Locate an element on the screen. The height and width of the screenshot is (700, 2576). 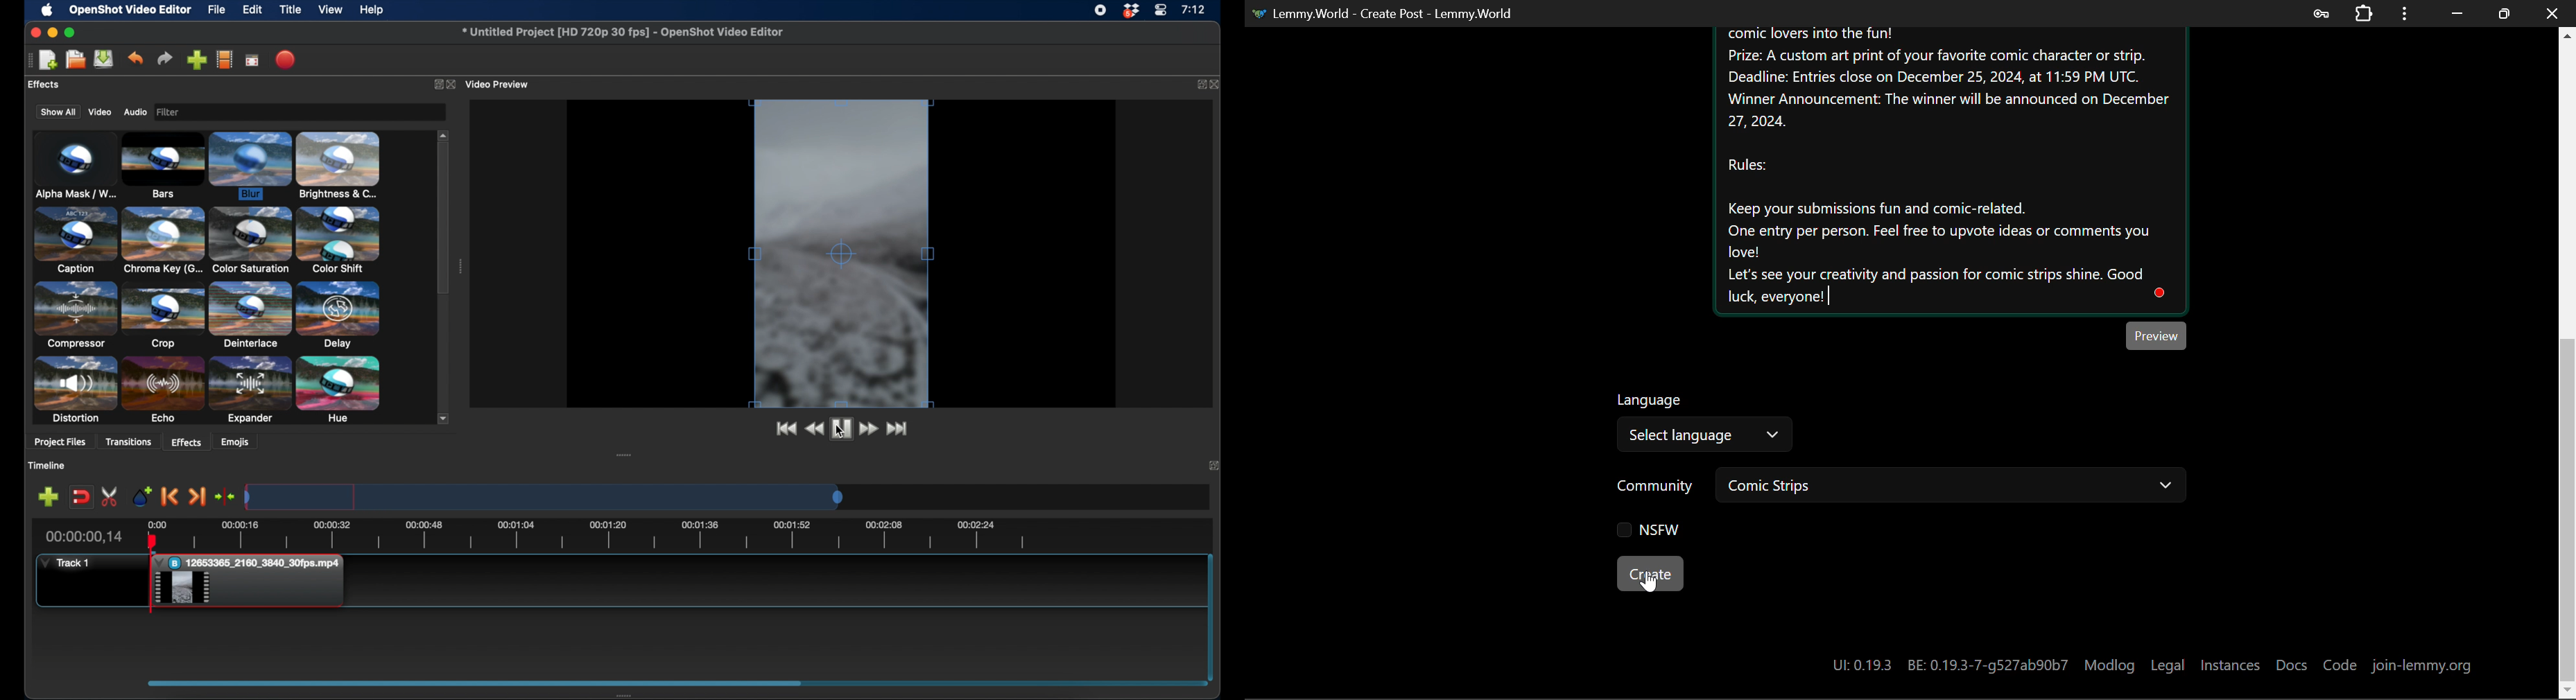
Saved Password Data is located at coordinates (2319, 13).